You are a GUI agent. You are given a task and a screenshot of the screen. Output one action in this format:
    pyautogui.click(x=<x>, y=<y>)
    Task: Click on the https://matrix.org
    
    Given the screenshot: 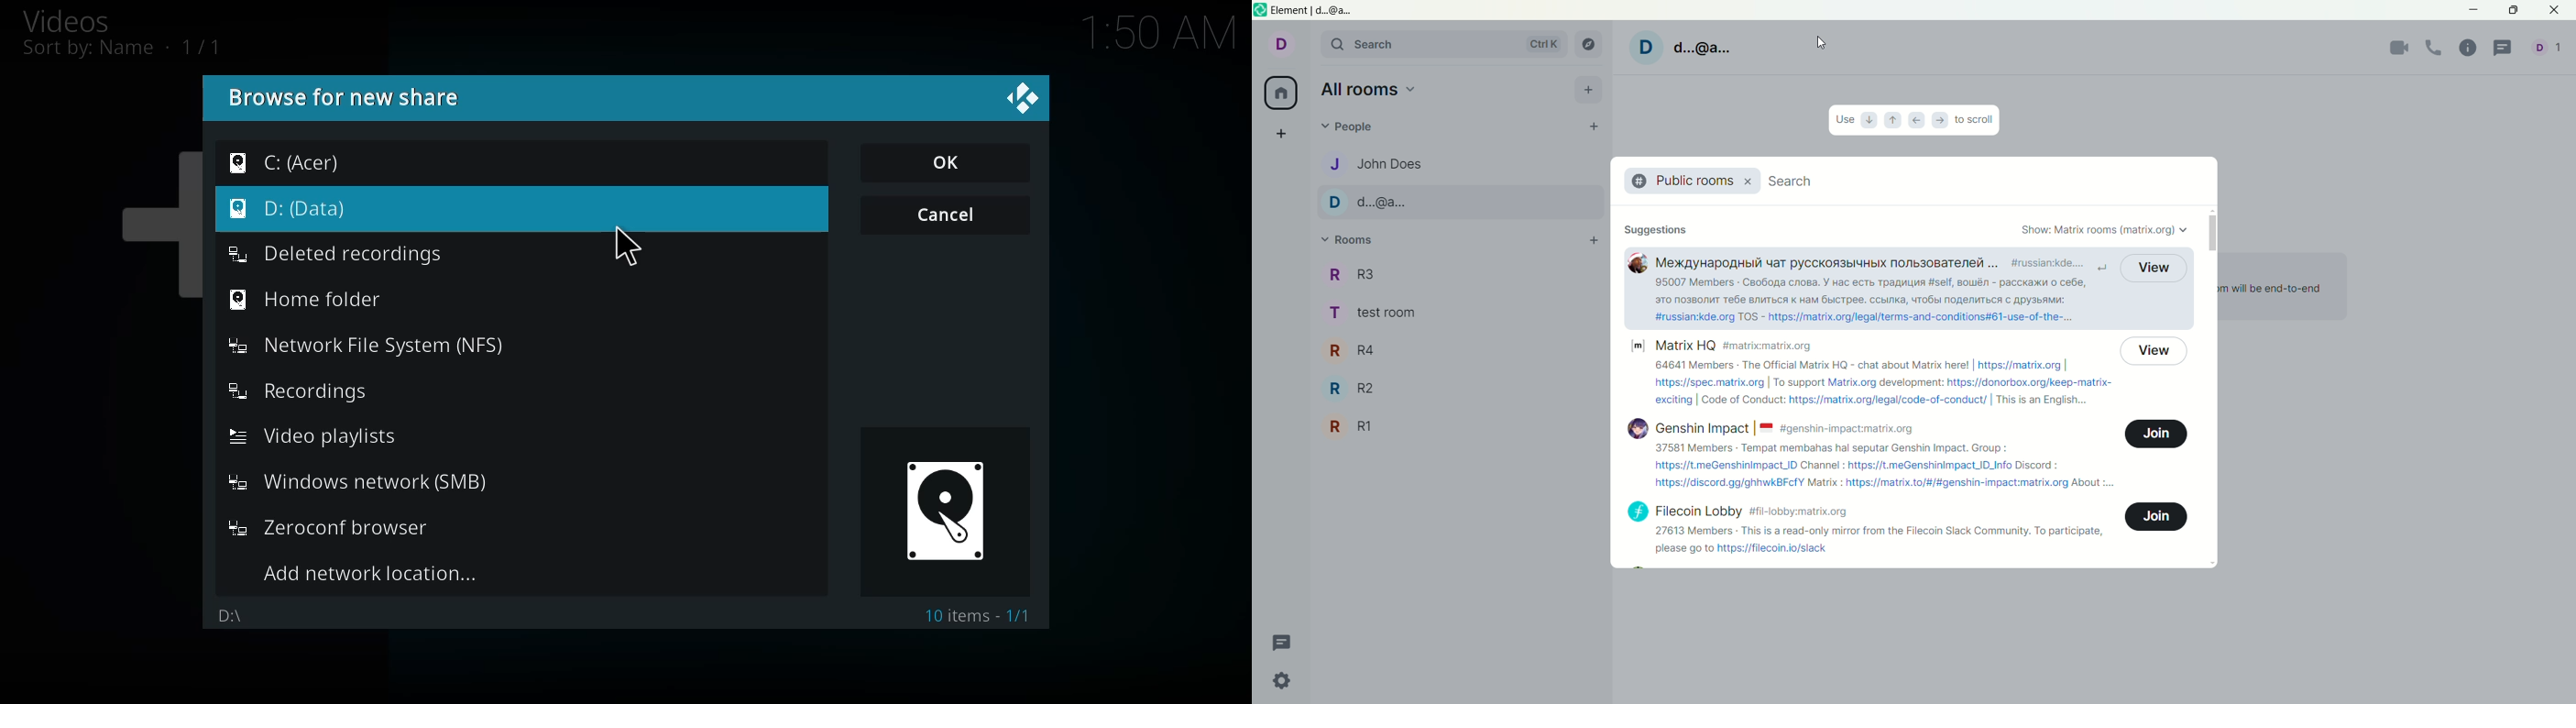 What is the action you would take?
    pyautogui.click(x=2020, y=366)
    